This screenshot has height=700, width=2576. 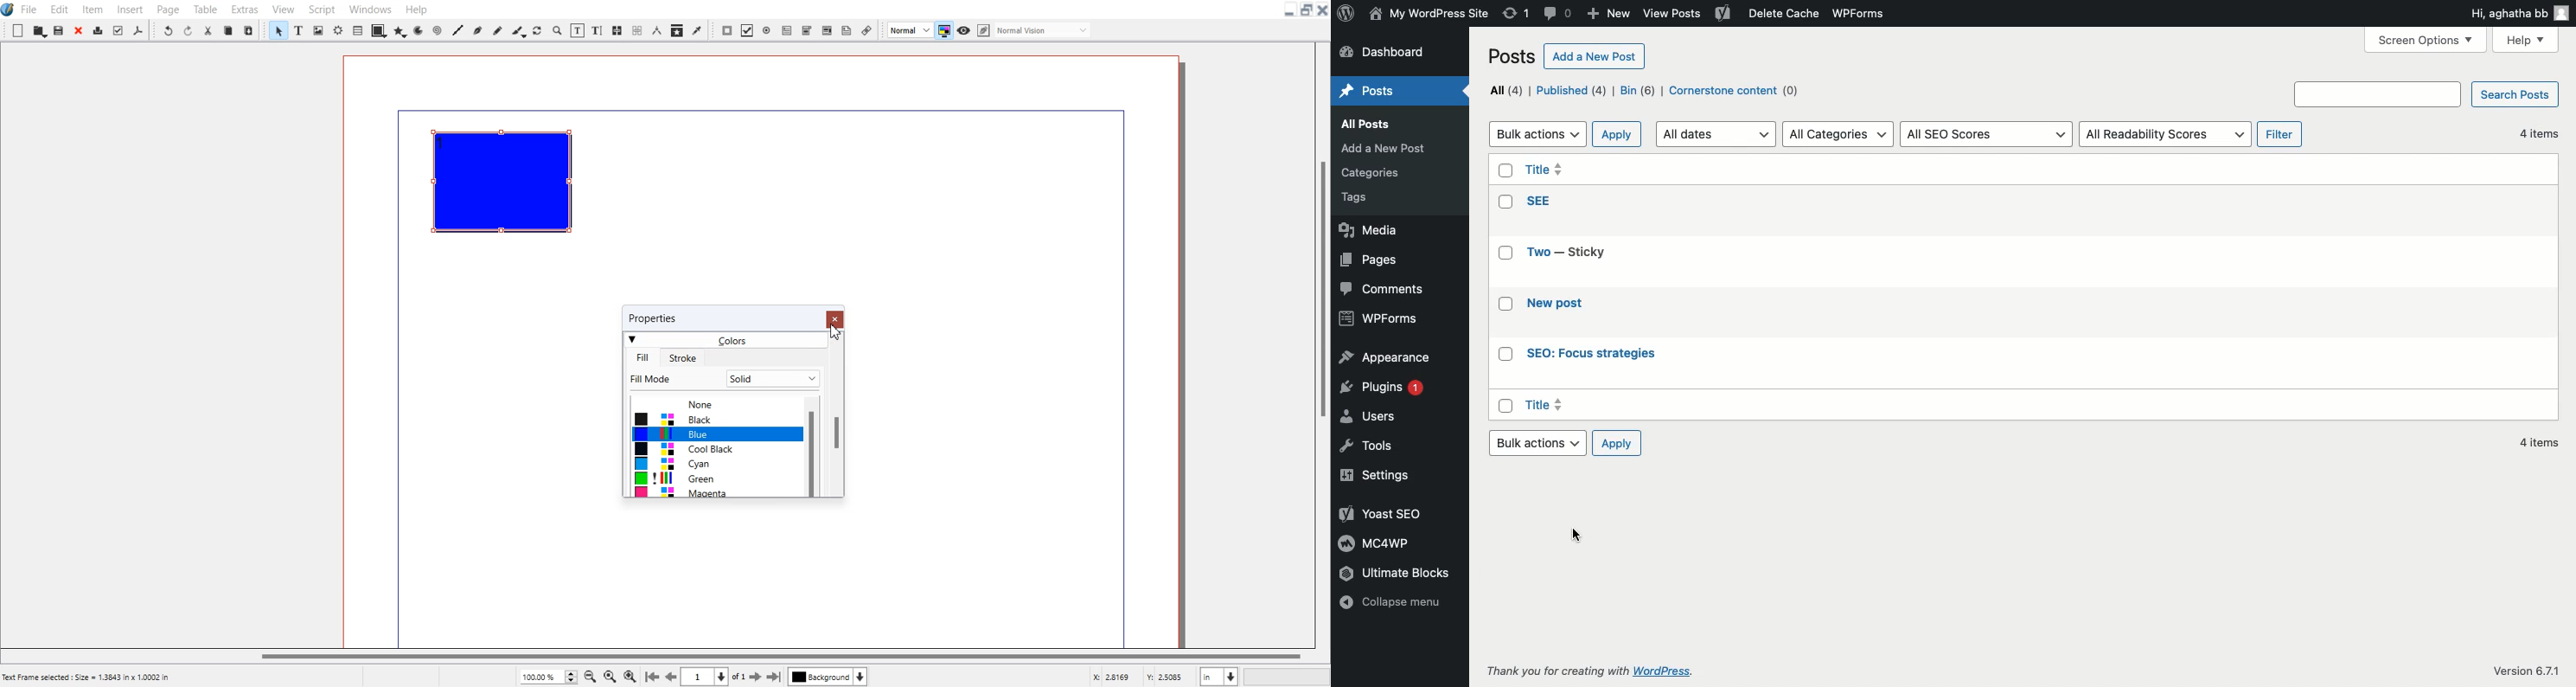 What do you see at coordinates (1867, 12) in the screenshot?
I see `WPForms` at bounding box center [1867, 12].